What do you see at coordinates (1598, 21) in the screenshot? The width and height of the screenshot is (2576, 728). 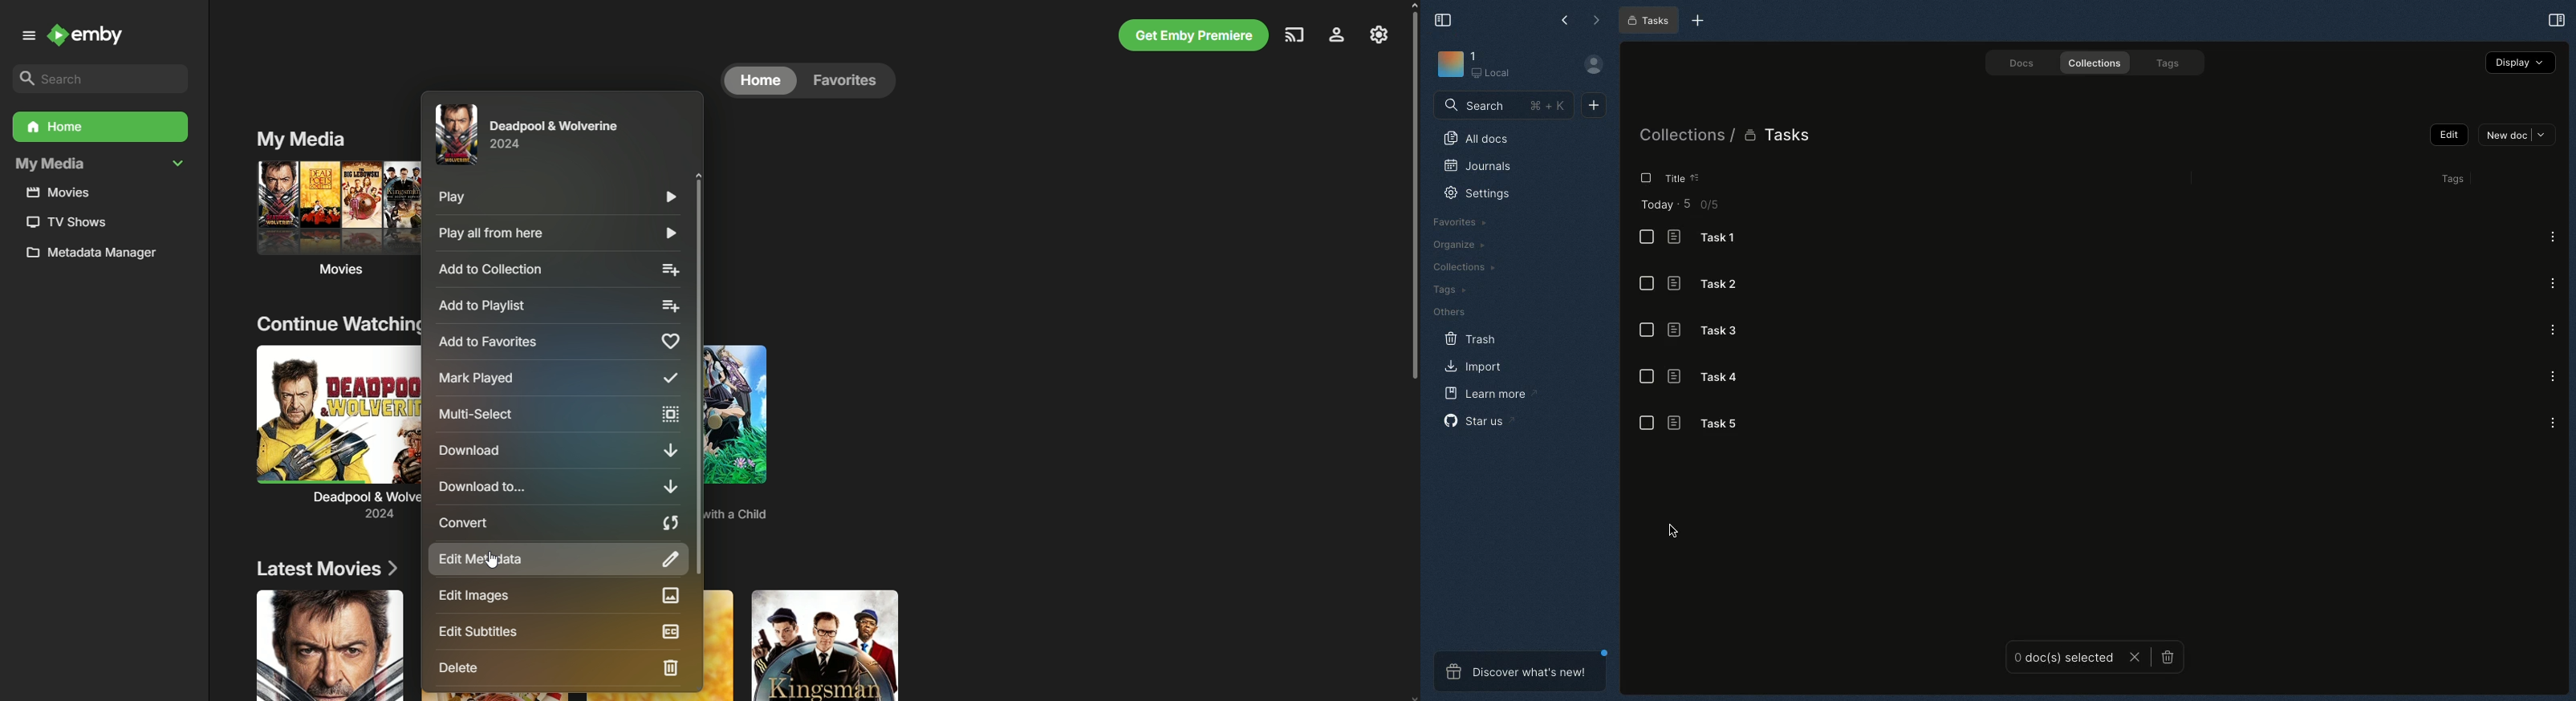 I see `Forward` at bounding box center [1598, 21].